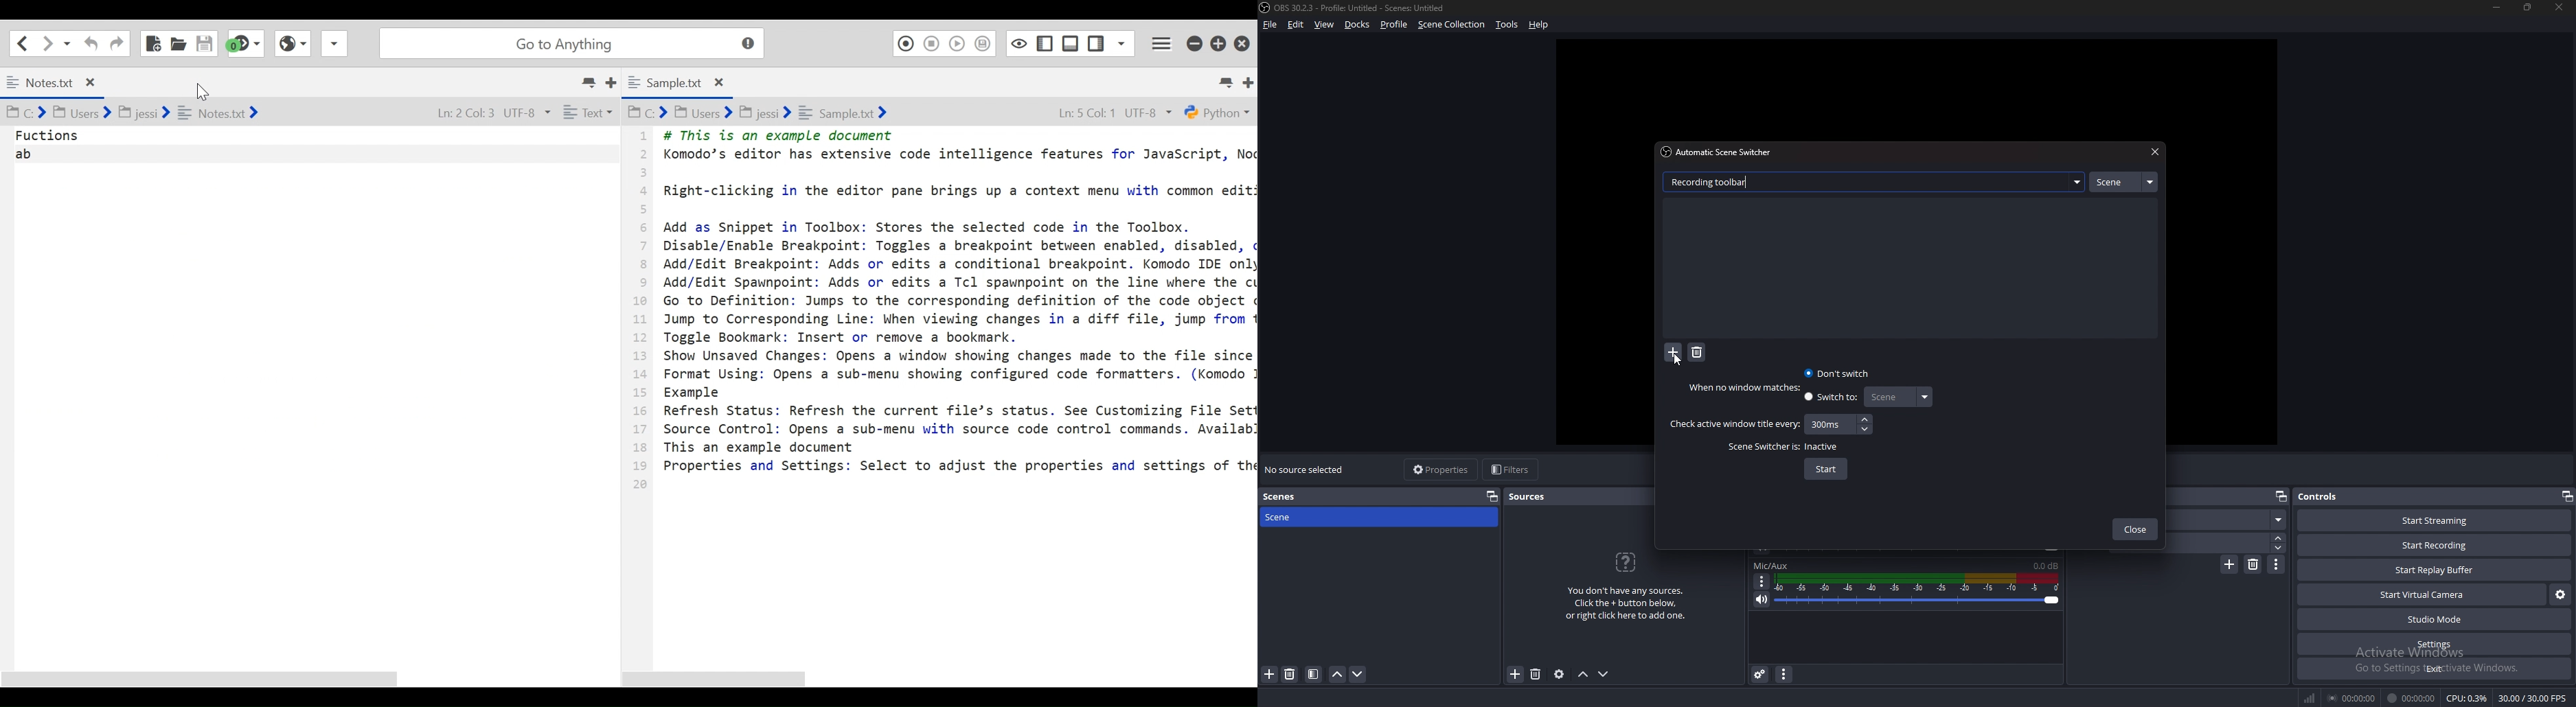 Image resolution: width=2576 pixels, height=728 pixels. Describe the element at coordinates (1838, 373) in the screenshot. I see `dont switch` at that location.